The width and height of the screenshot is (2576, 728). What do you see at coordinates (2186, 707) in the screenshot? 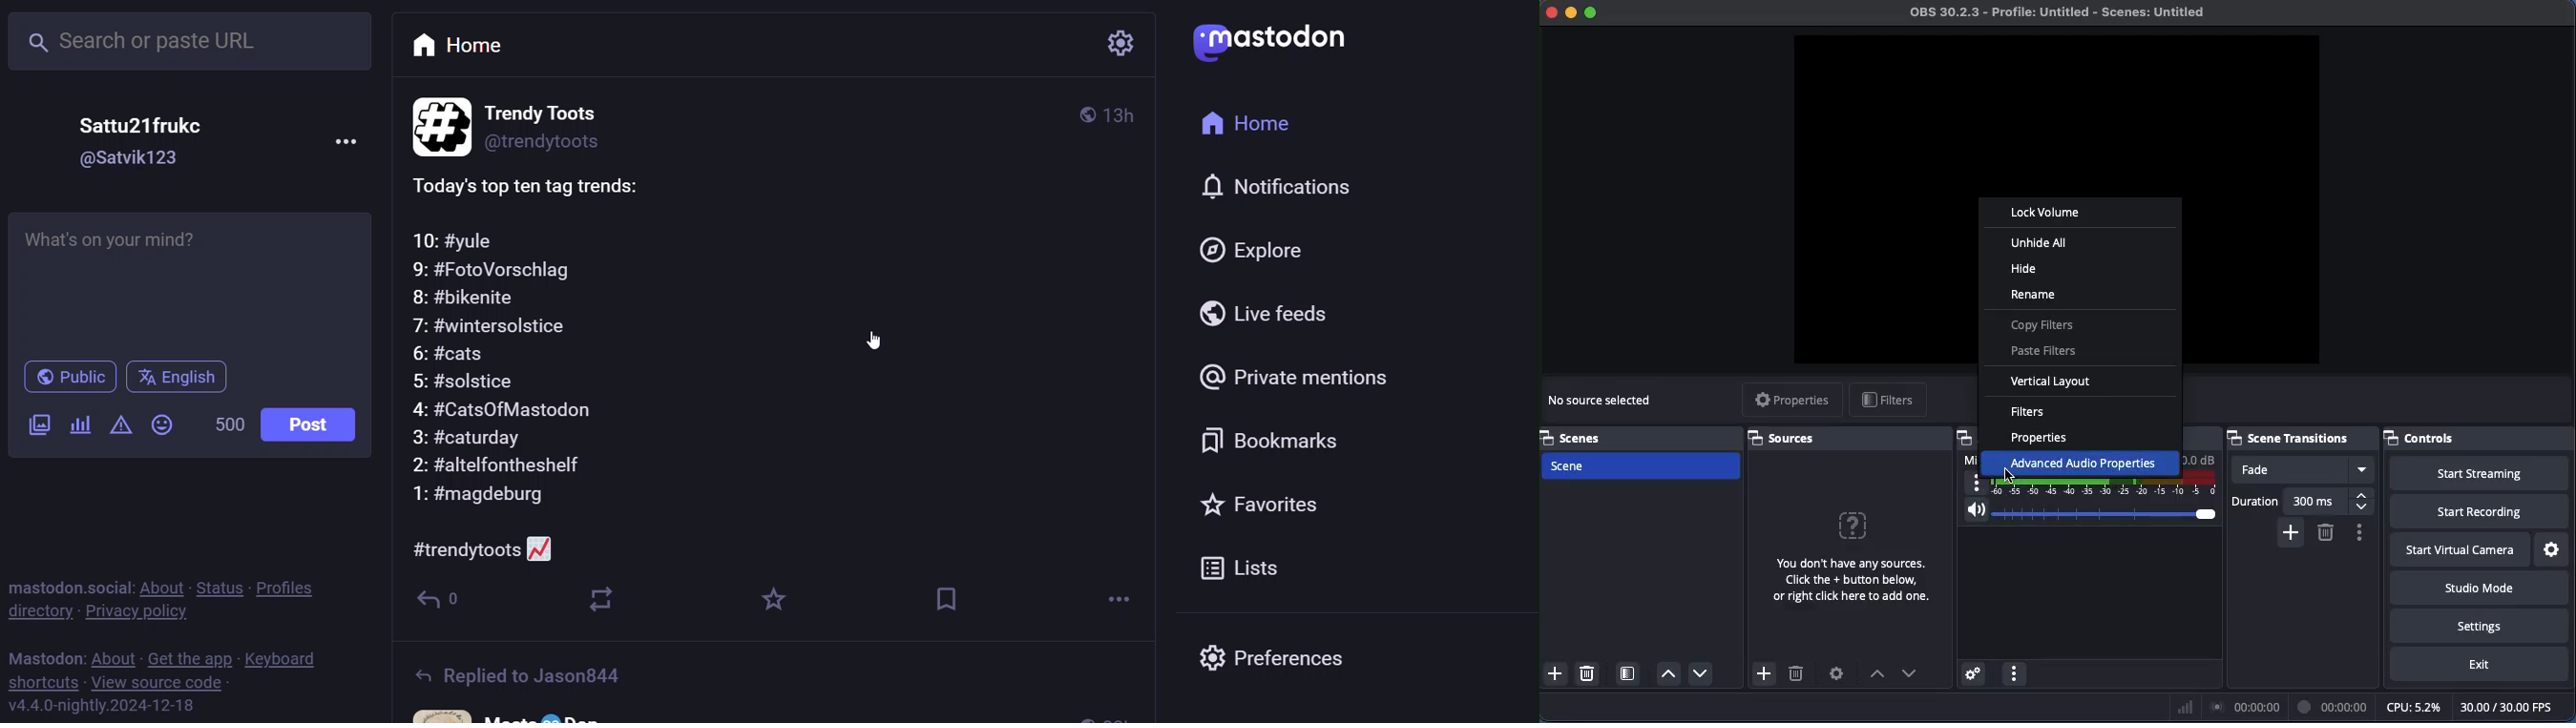
I see `Bars` at bounding box center [2186, 707].